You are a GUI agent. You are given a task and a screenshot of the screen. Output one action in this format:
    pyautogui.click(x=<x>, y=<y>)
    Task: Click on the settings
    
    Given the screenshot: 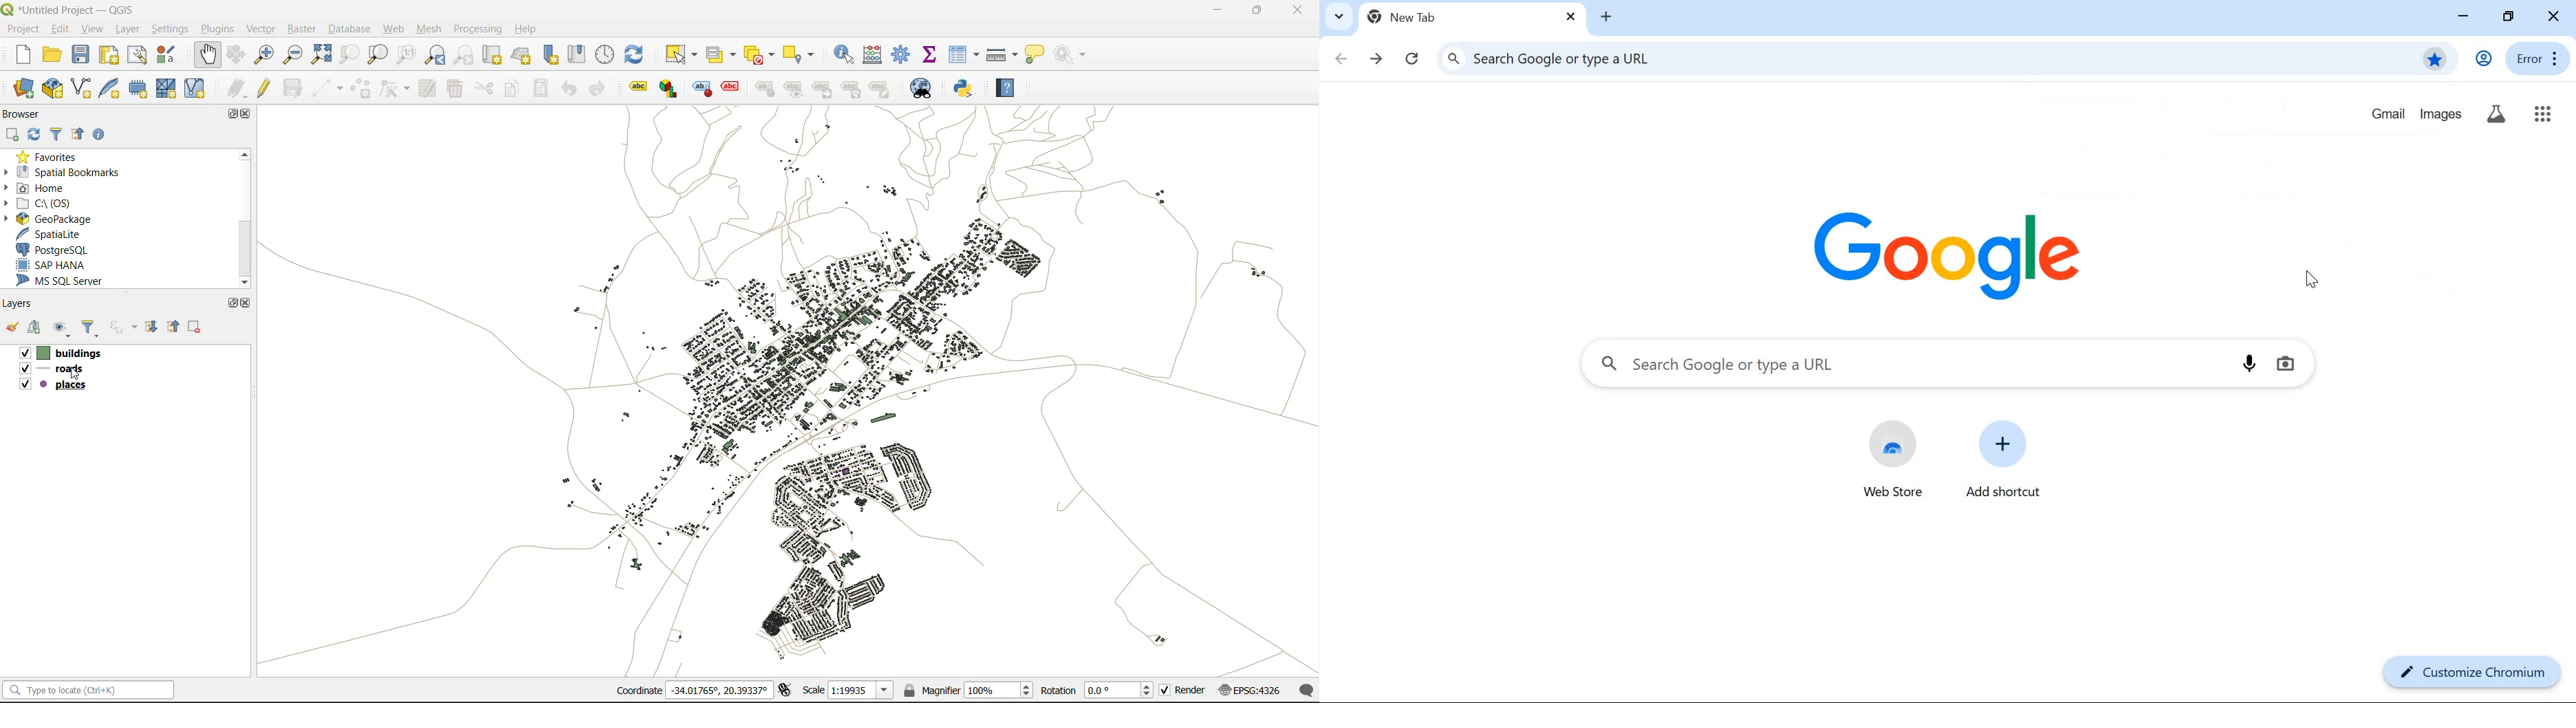 What is the action you would take?
    pyautogui.click(x=173, y=29)
    